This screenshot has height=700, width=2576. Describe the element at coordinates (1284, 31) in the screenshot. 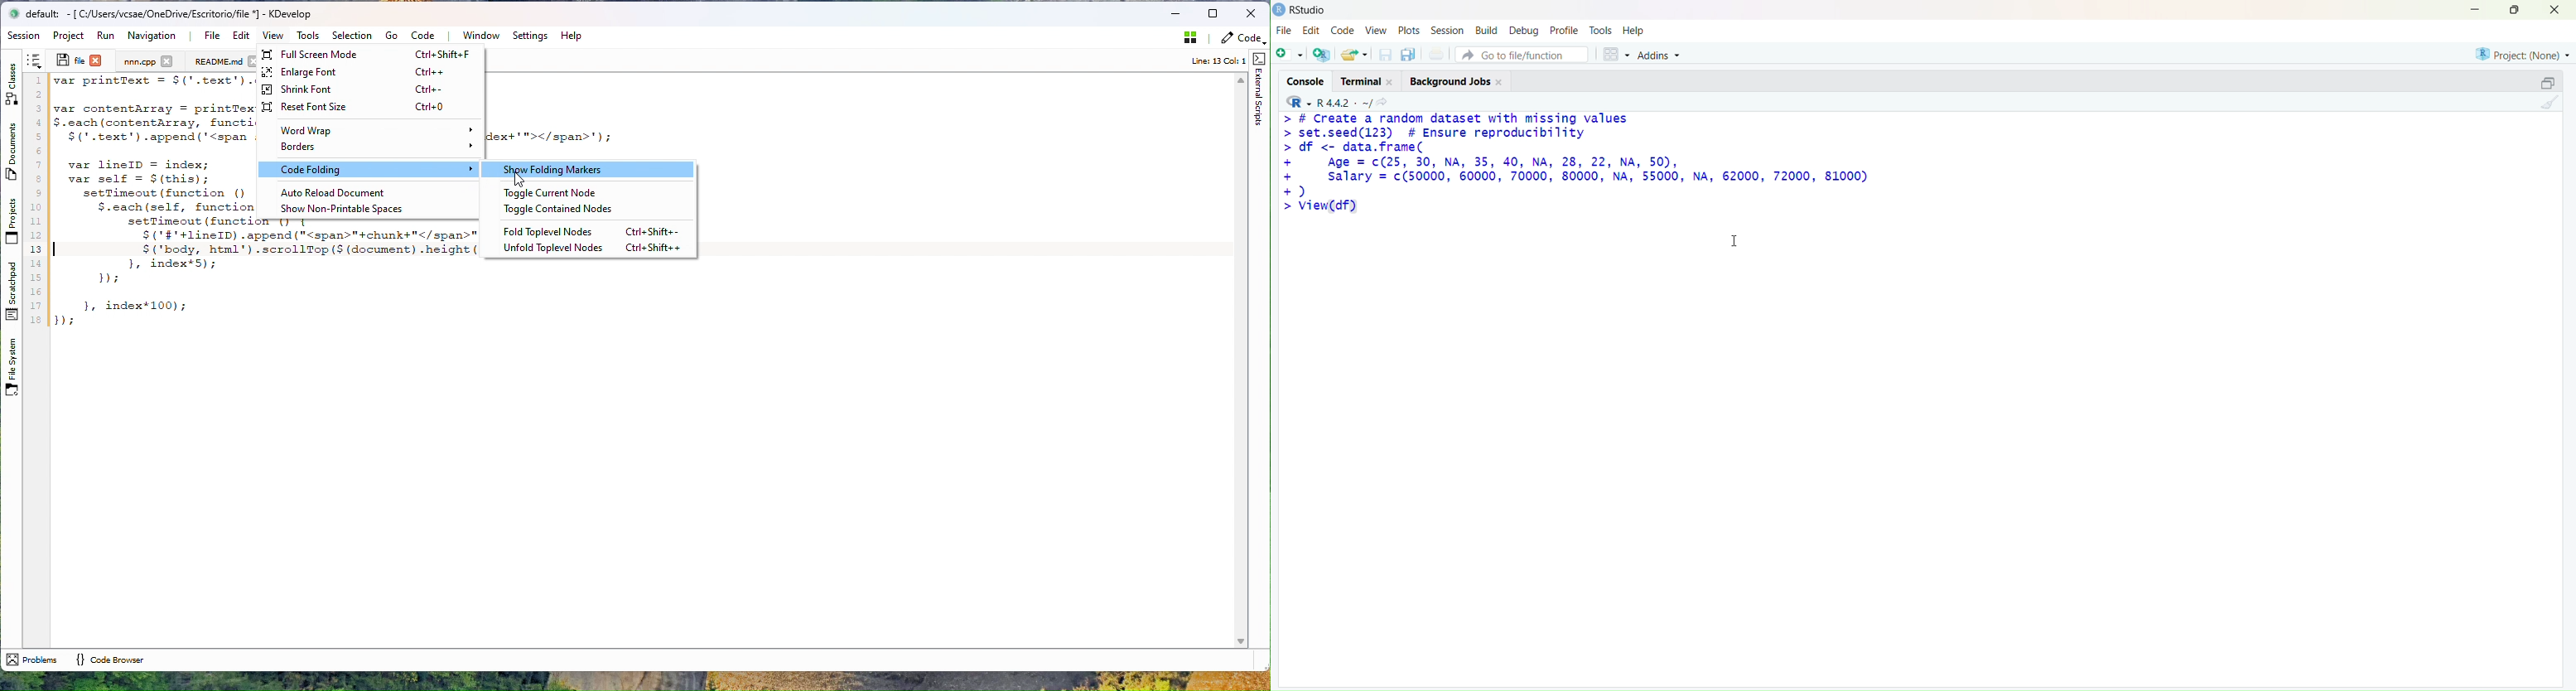

I see `file` at that location.